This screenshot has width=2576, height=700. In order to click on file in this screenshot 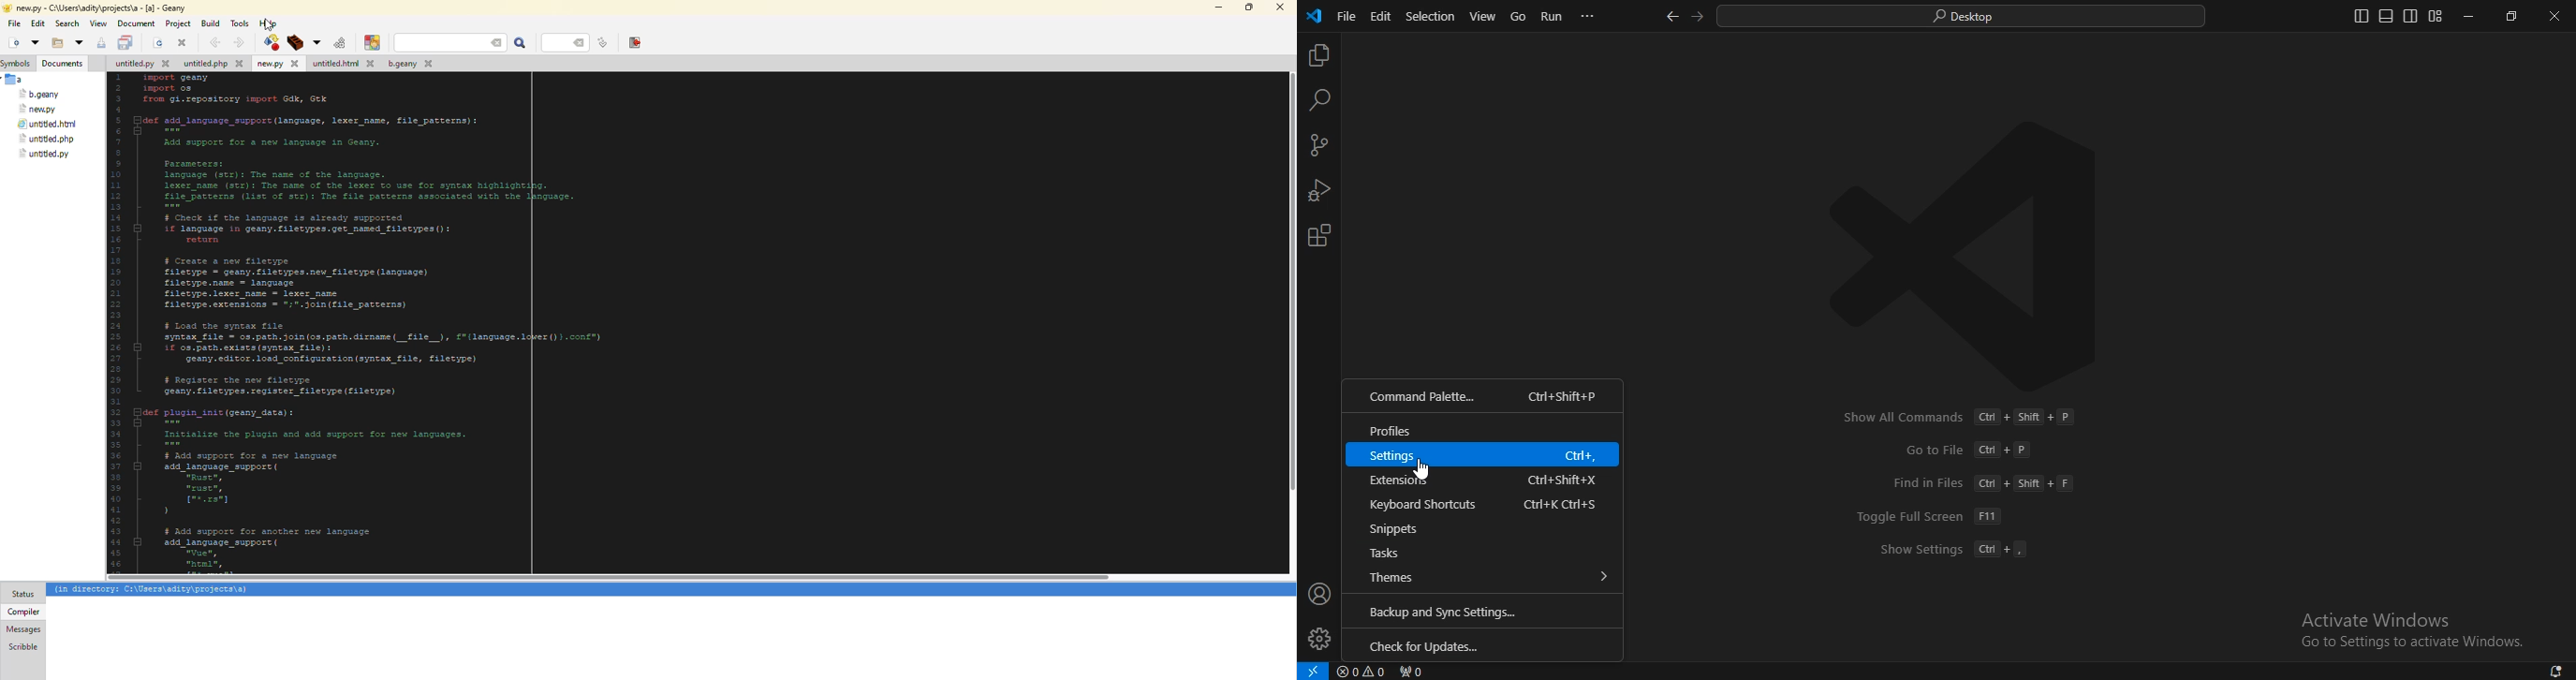, I will do `click(213, 65)`.